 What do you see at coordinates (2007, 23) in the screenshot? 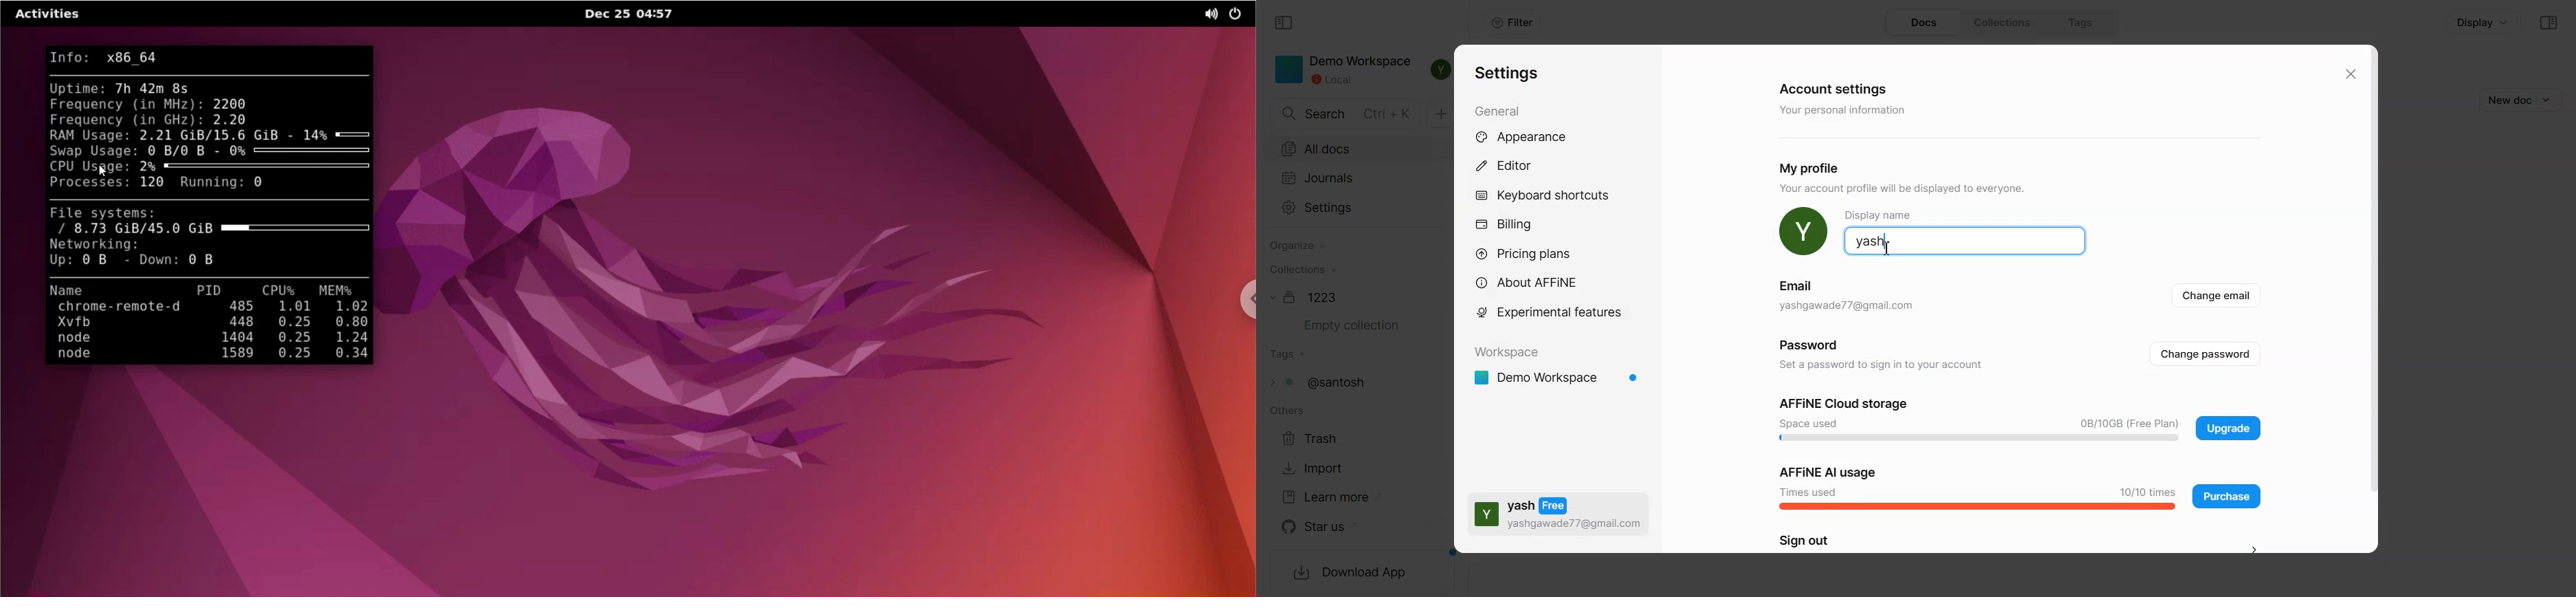
I see `Collections` at bounding box center [2007, 23].